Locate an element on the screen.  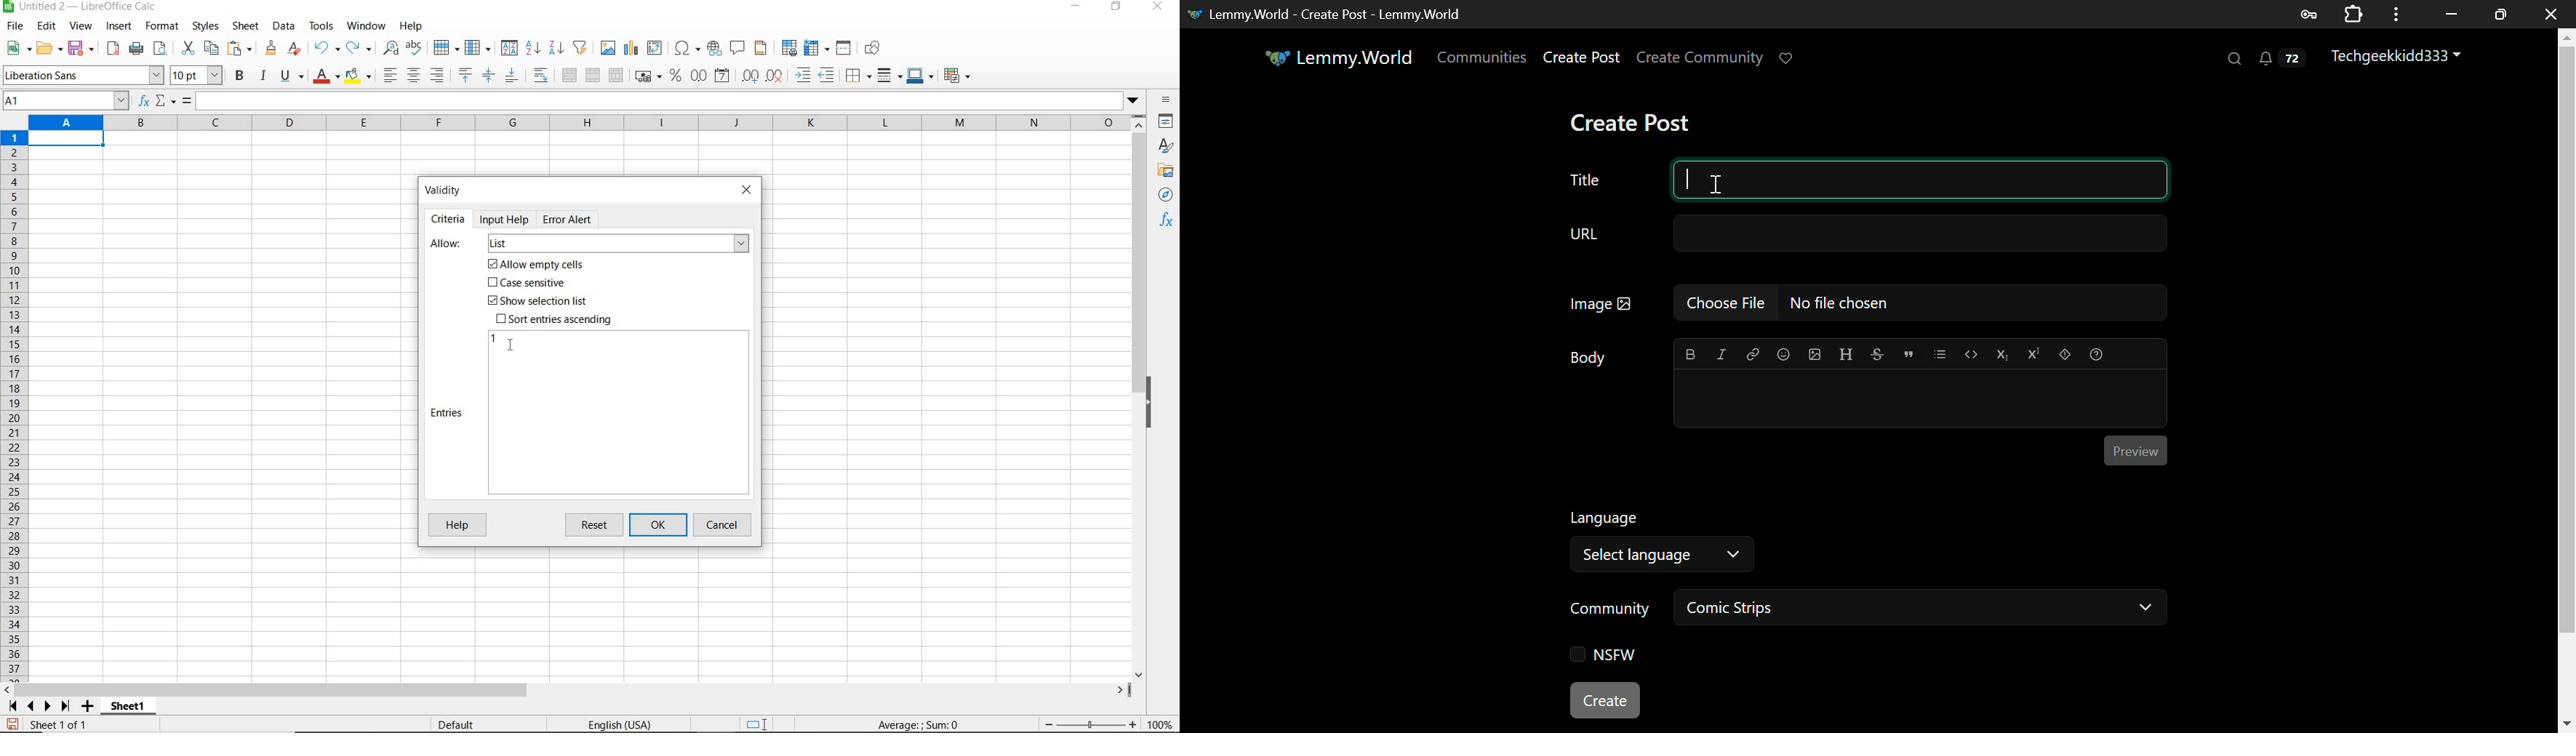
freeze rows and columns is located at coordinates (817, 48).